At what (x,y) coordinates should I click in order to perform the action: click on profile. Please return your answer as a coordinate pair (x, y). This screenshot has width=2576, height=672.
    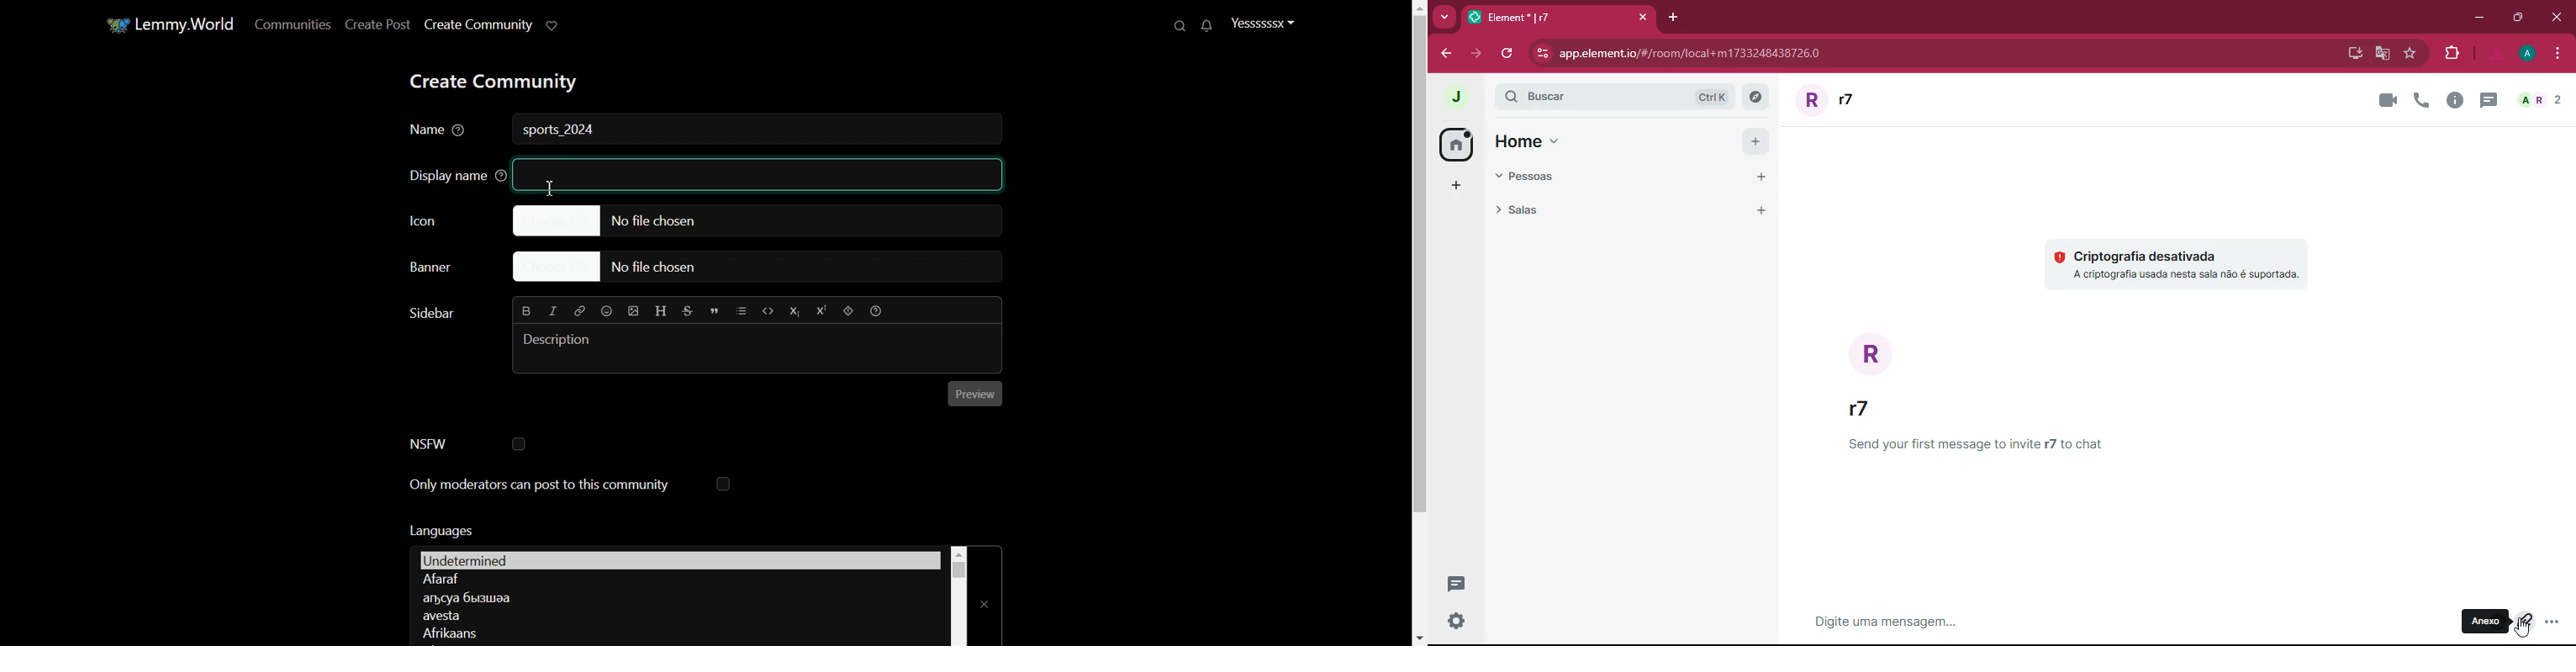
    Looking at the image, I should click on (2529, 53).